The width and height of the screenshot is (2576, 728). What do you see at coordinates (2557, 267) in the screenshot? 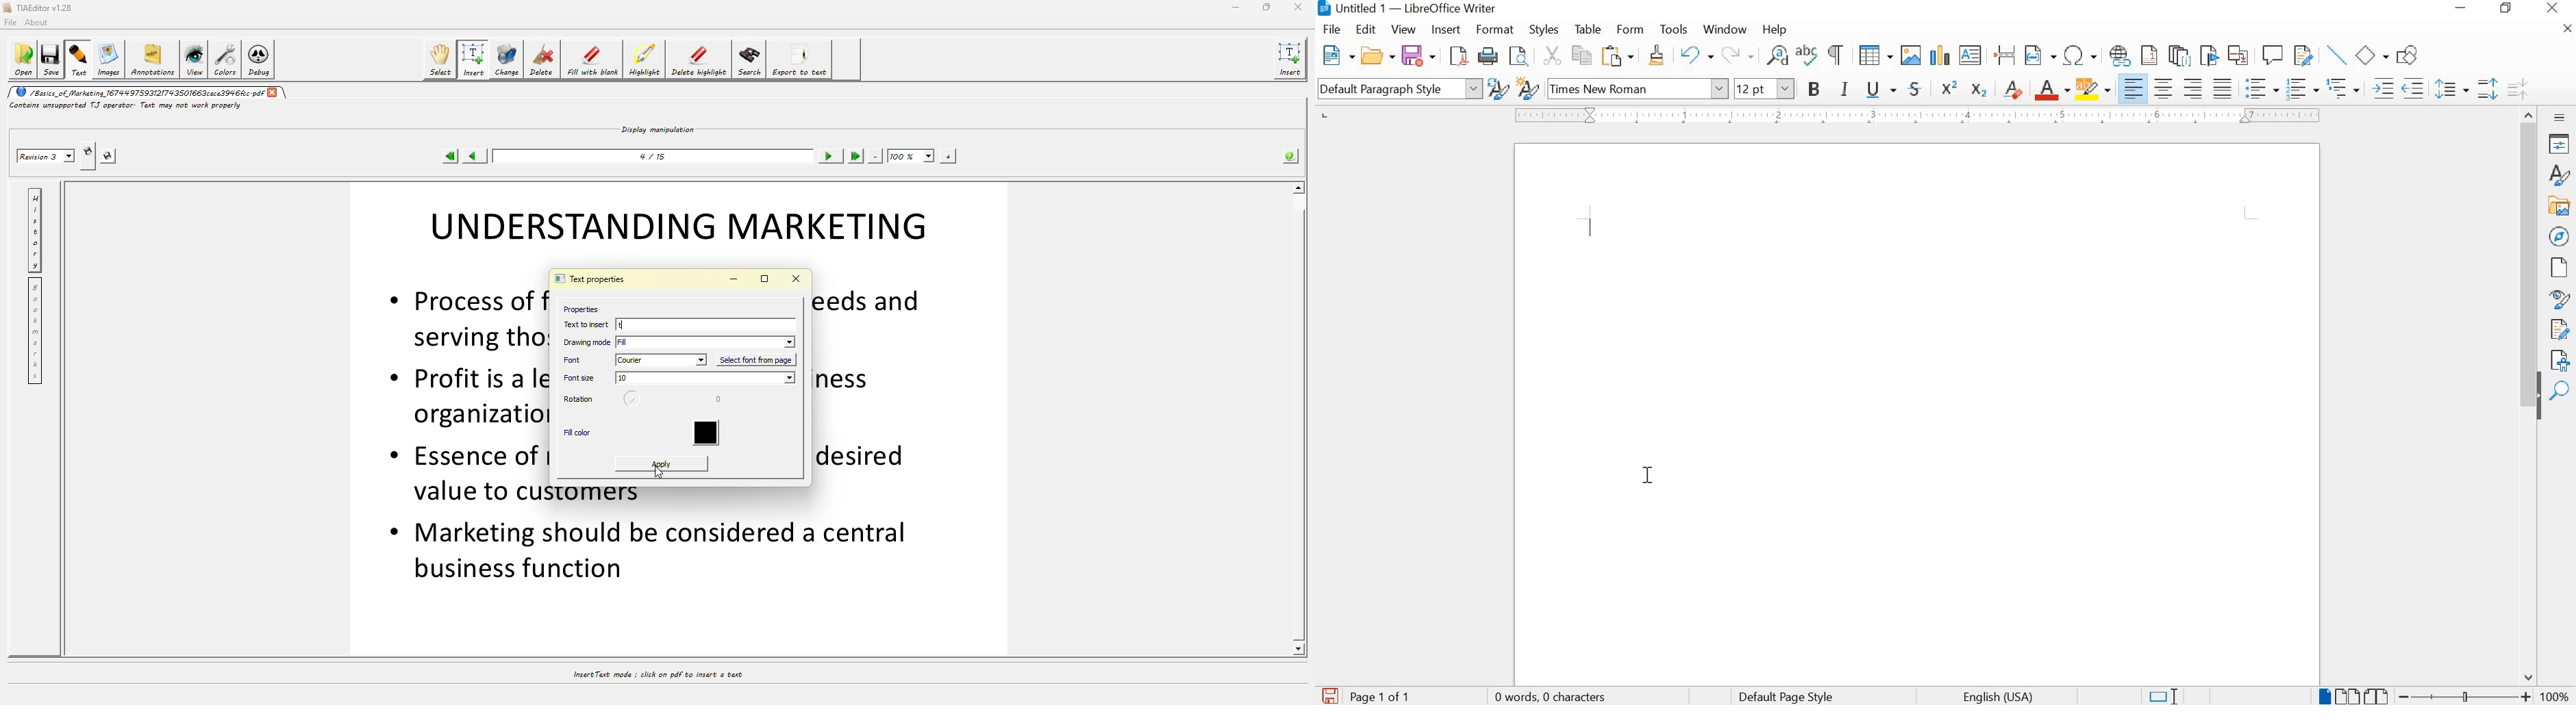
I see `PAGE` at bounding box center [2557, 267].